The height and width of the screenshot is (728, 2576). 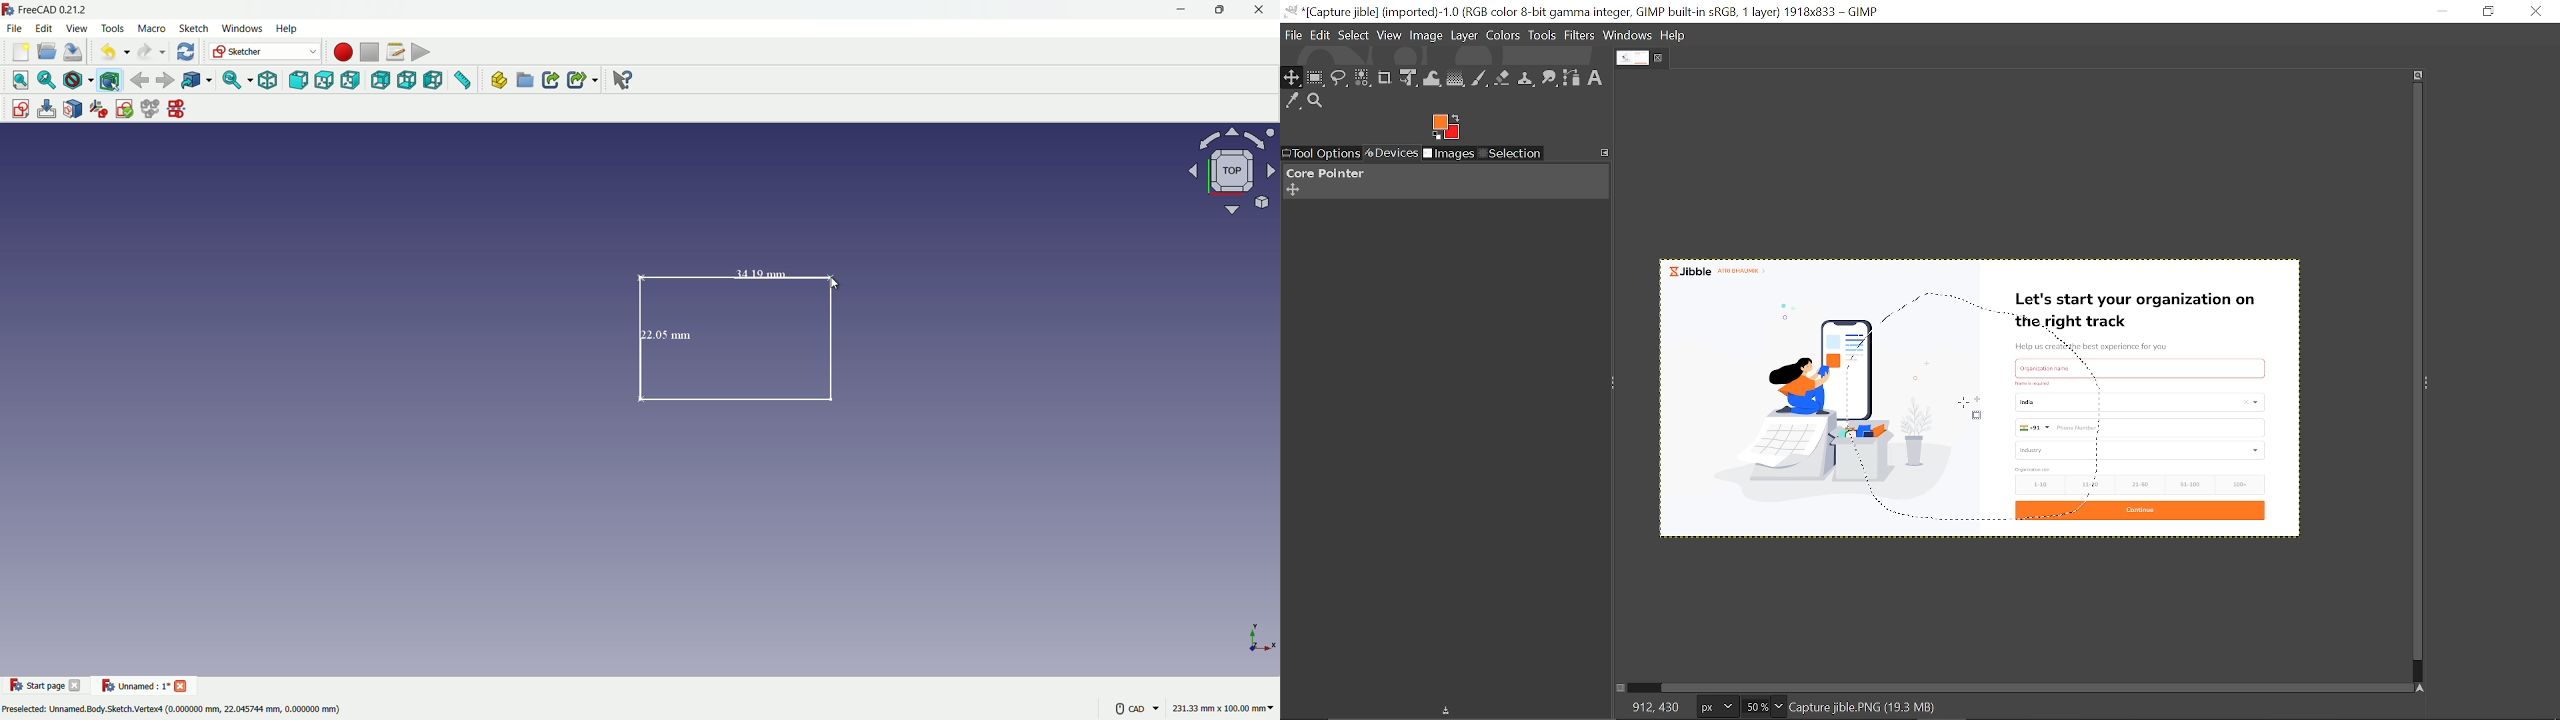 What do you see at coordinates (1221, 10) in the screenshot?
I see `maximize or restore` at bounding box center [1221, 10].